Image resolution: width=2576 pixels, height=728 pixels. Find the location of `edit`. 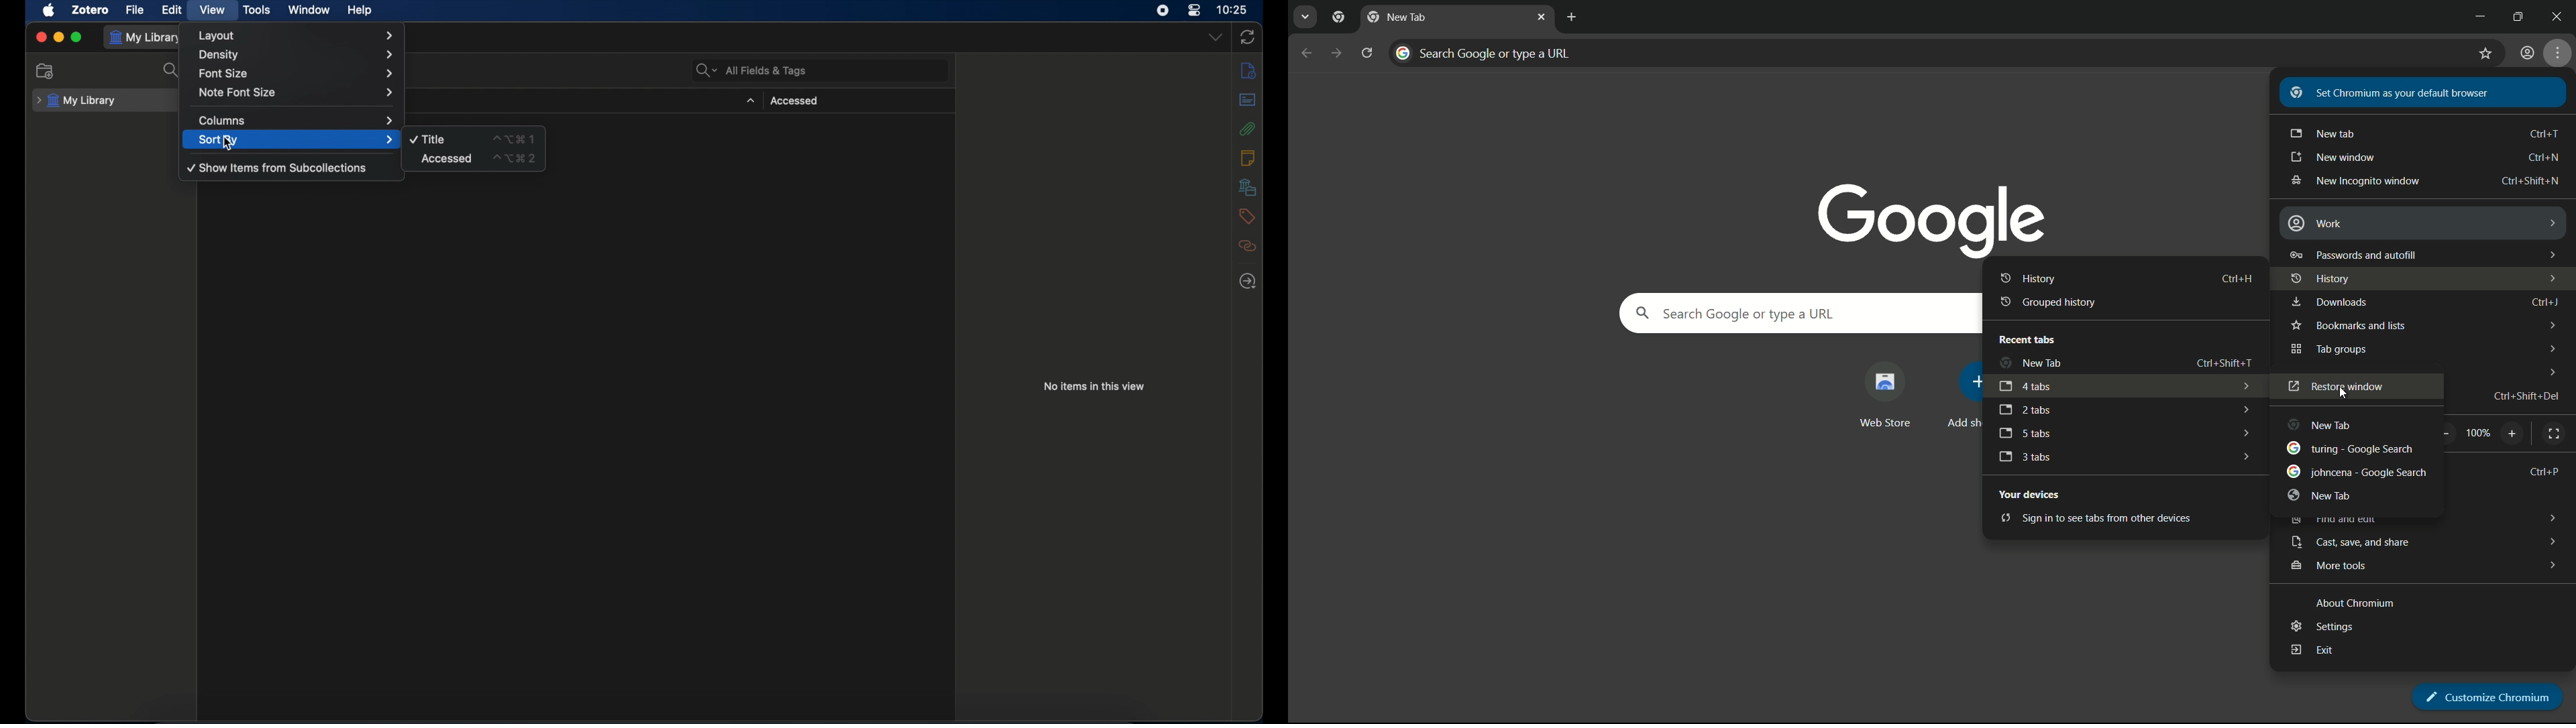

edit is located at coordinates (173, 10).